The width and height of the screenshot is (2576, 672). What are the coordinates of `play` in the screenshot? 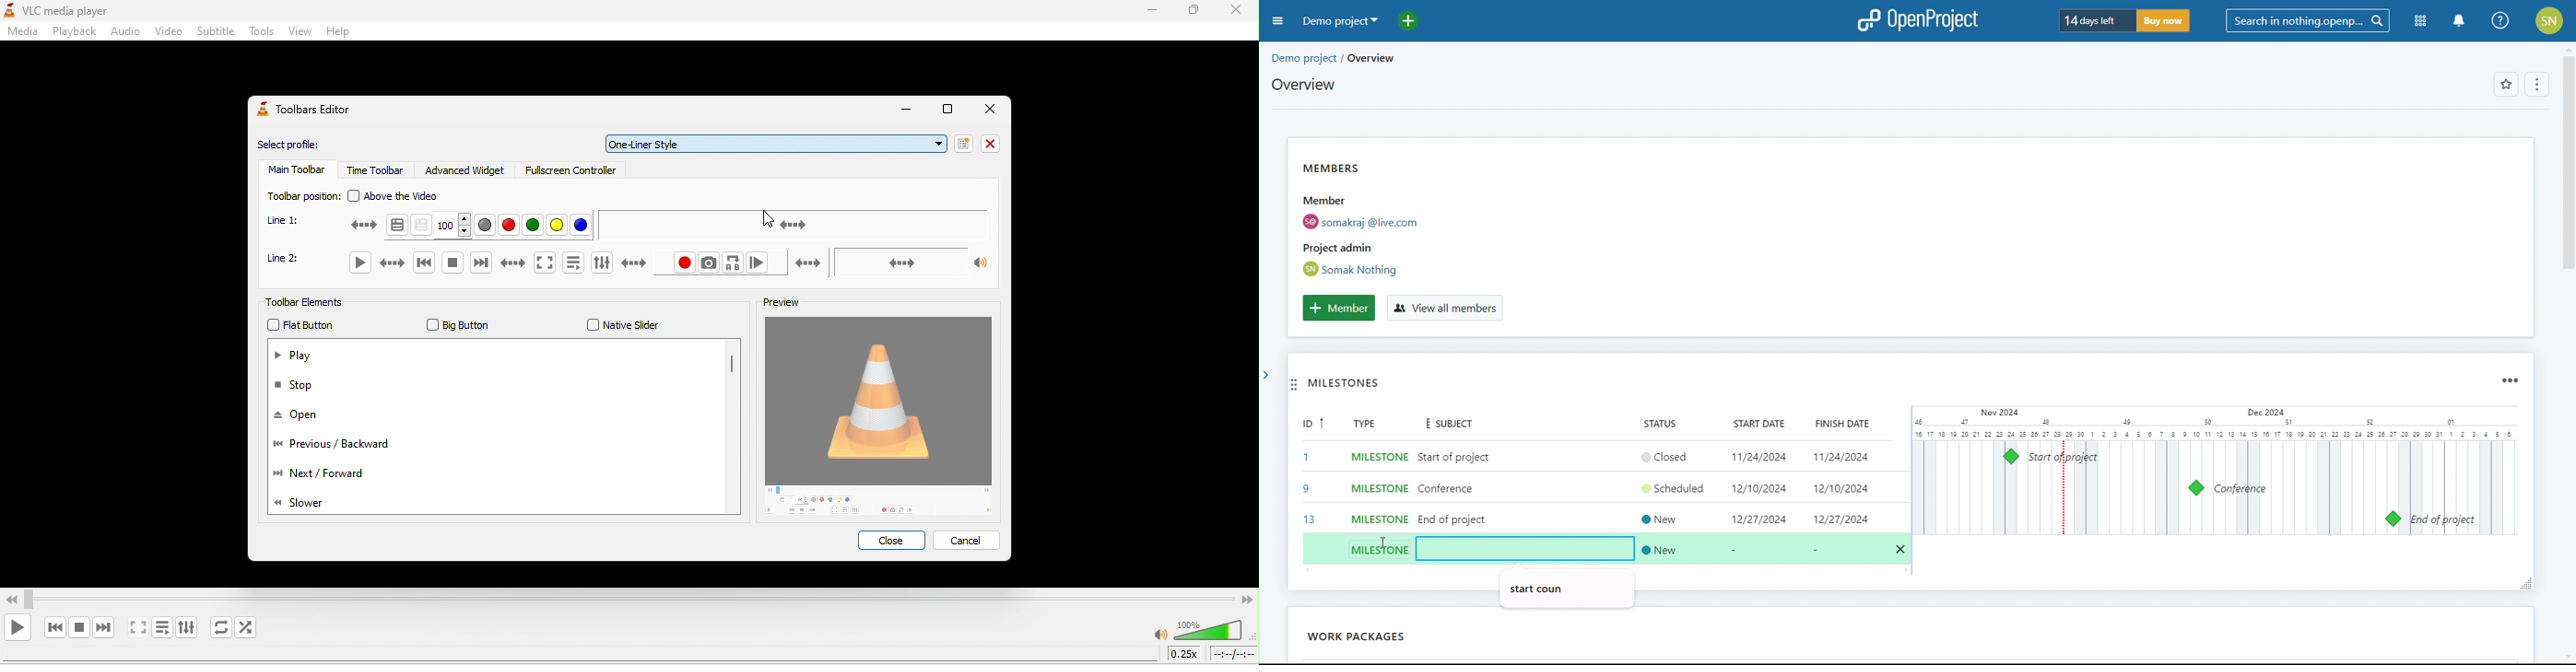 It's located at (18, 627).